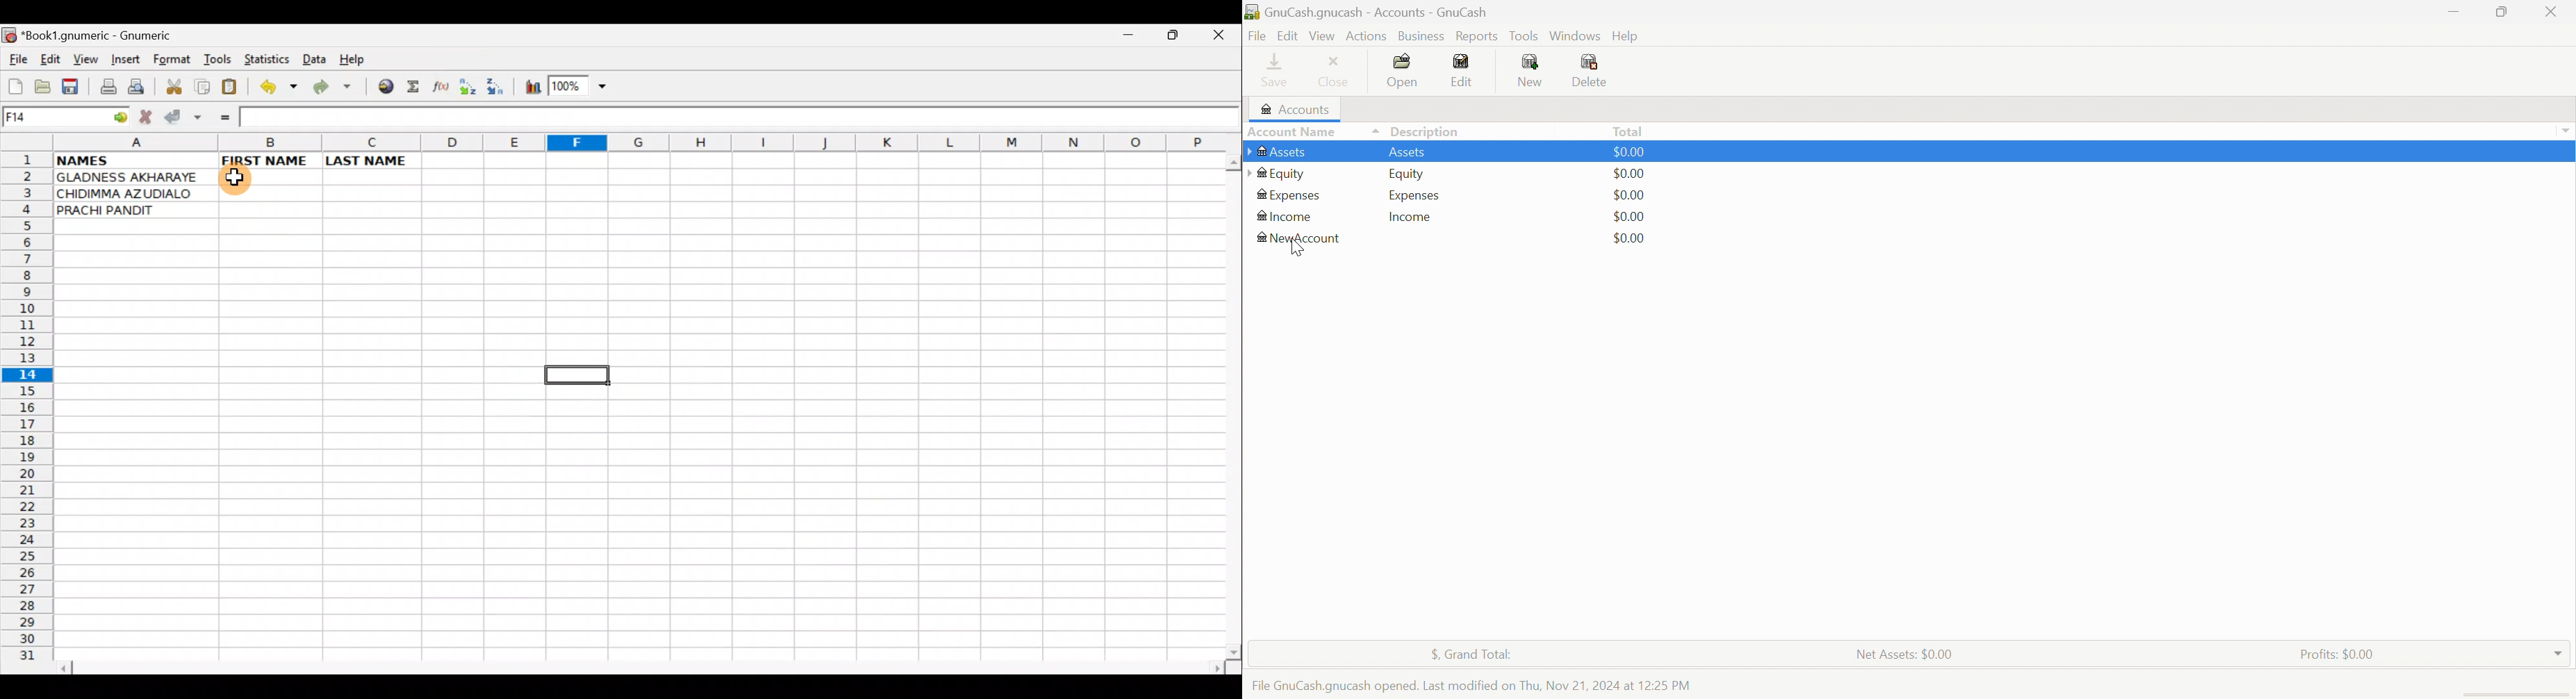  Describe the element at coordinates (1289, 215) in the screenshot. I see `Income` at that location.